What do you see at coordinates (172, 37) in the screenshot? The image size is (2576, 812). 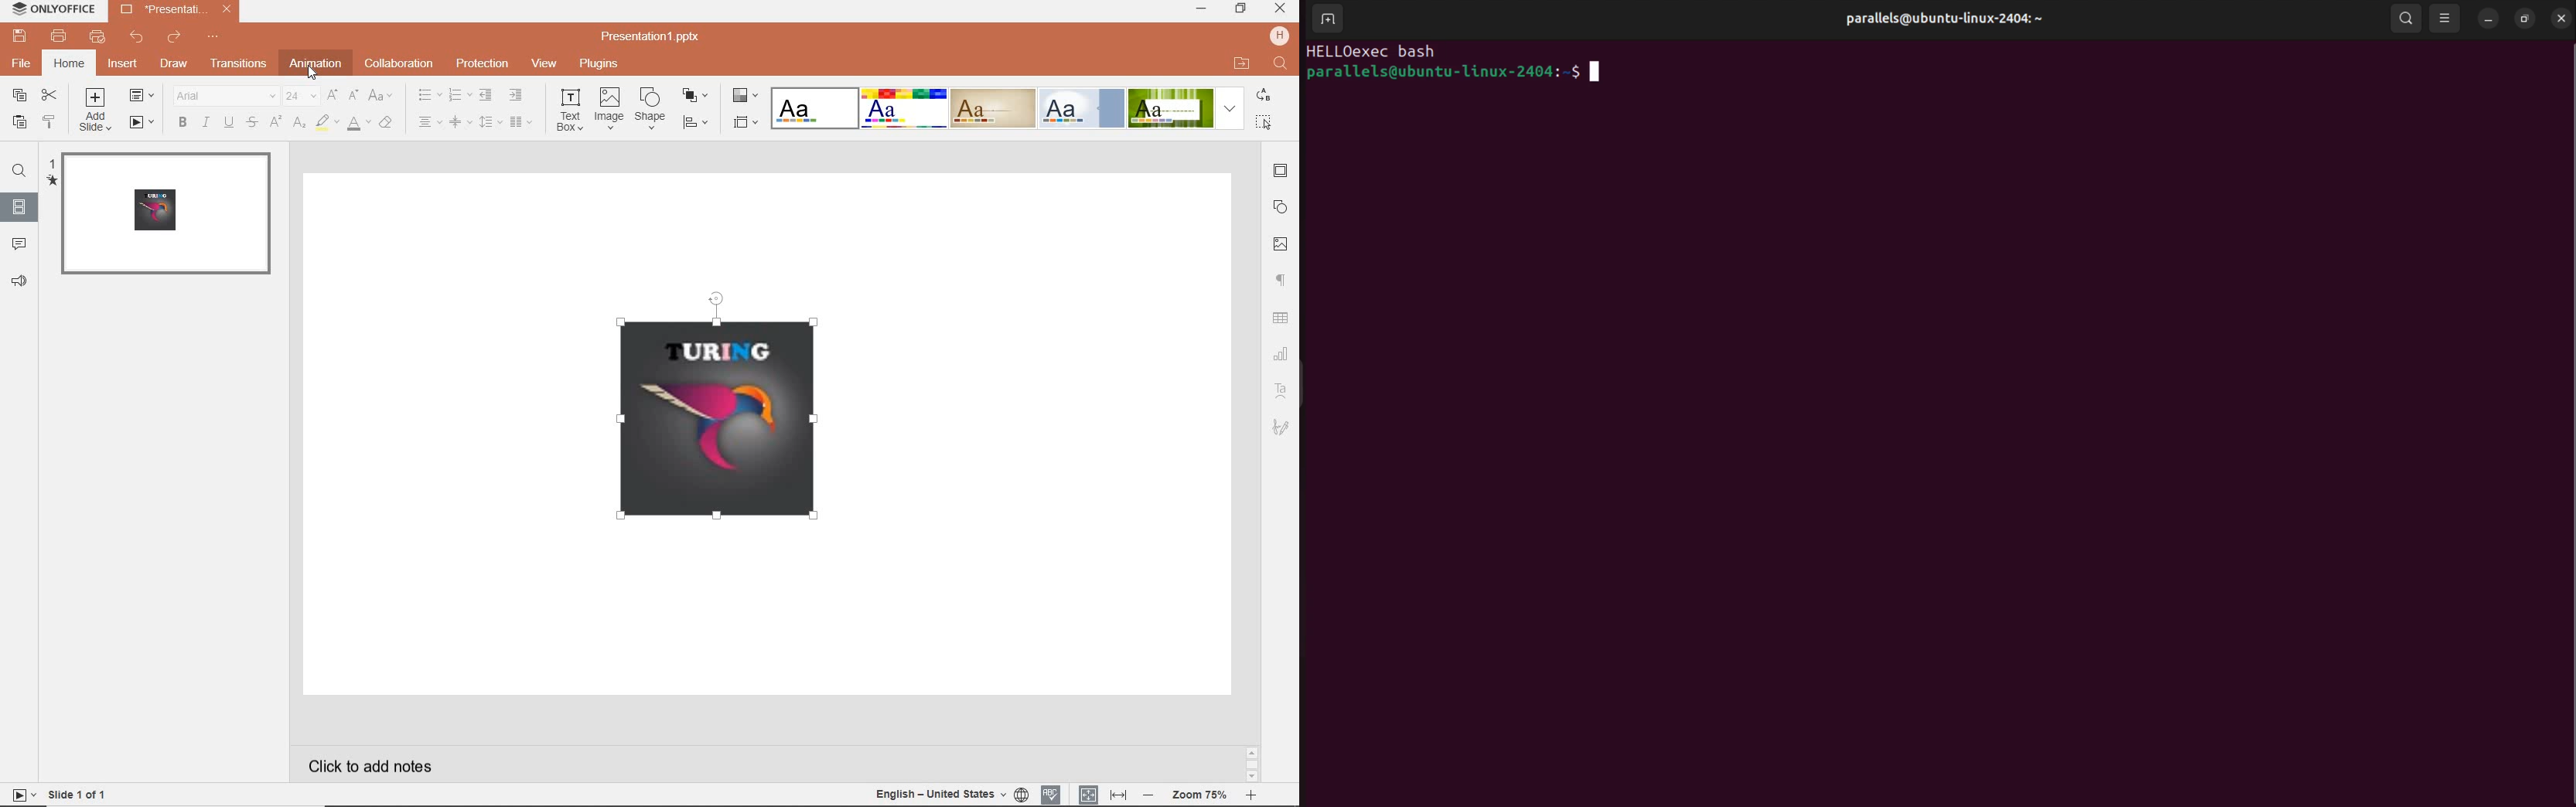 I see `redo` at bounding box center [172, 37].